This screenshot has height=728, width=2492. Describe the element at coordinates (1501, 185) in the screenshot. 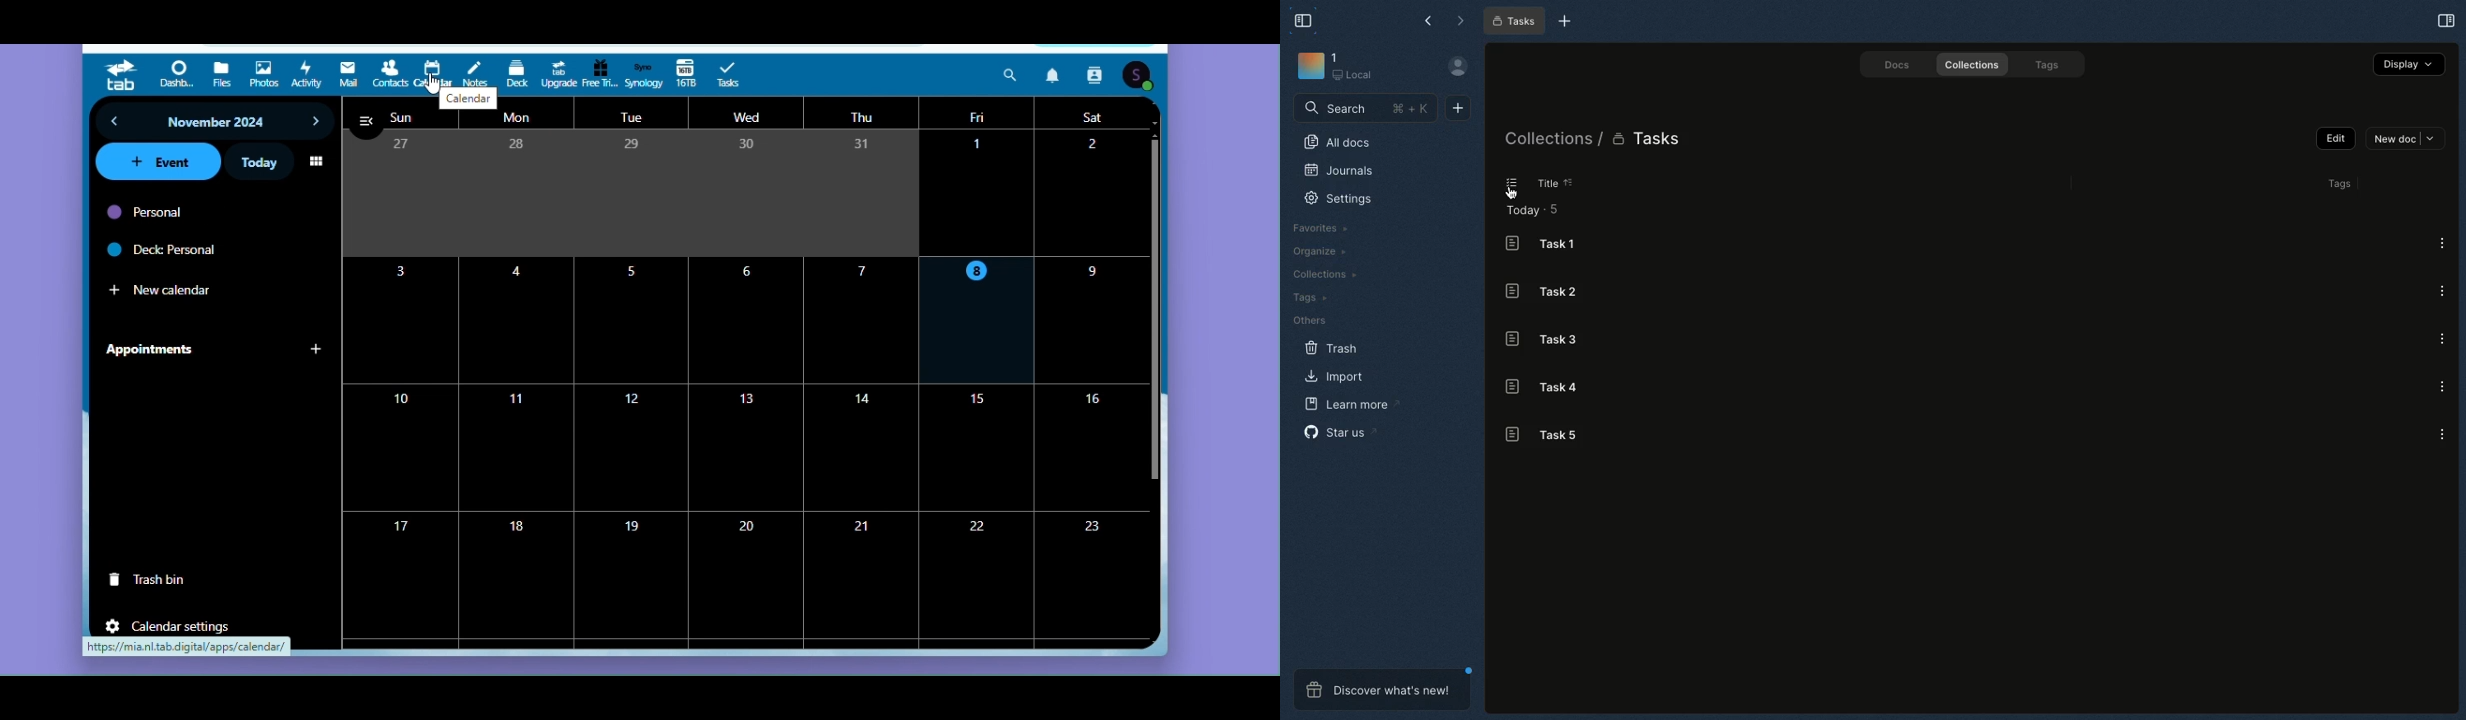

I see `List view` at that location.